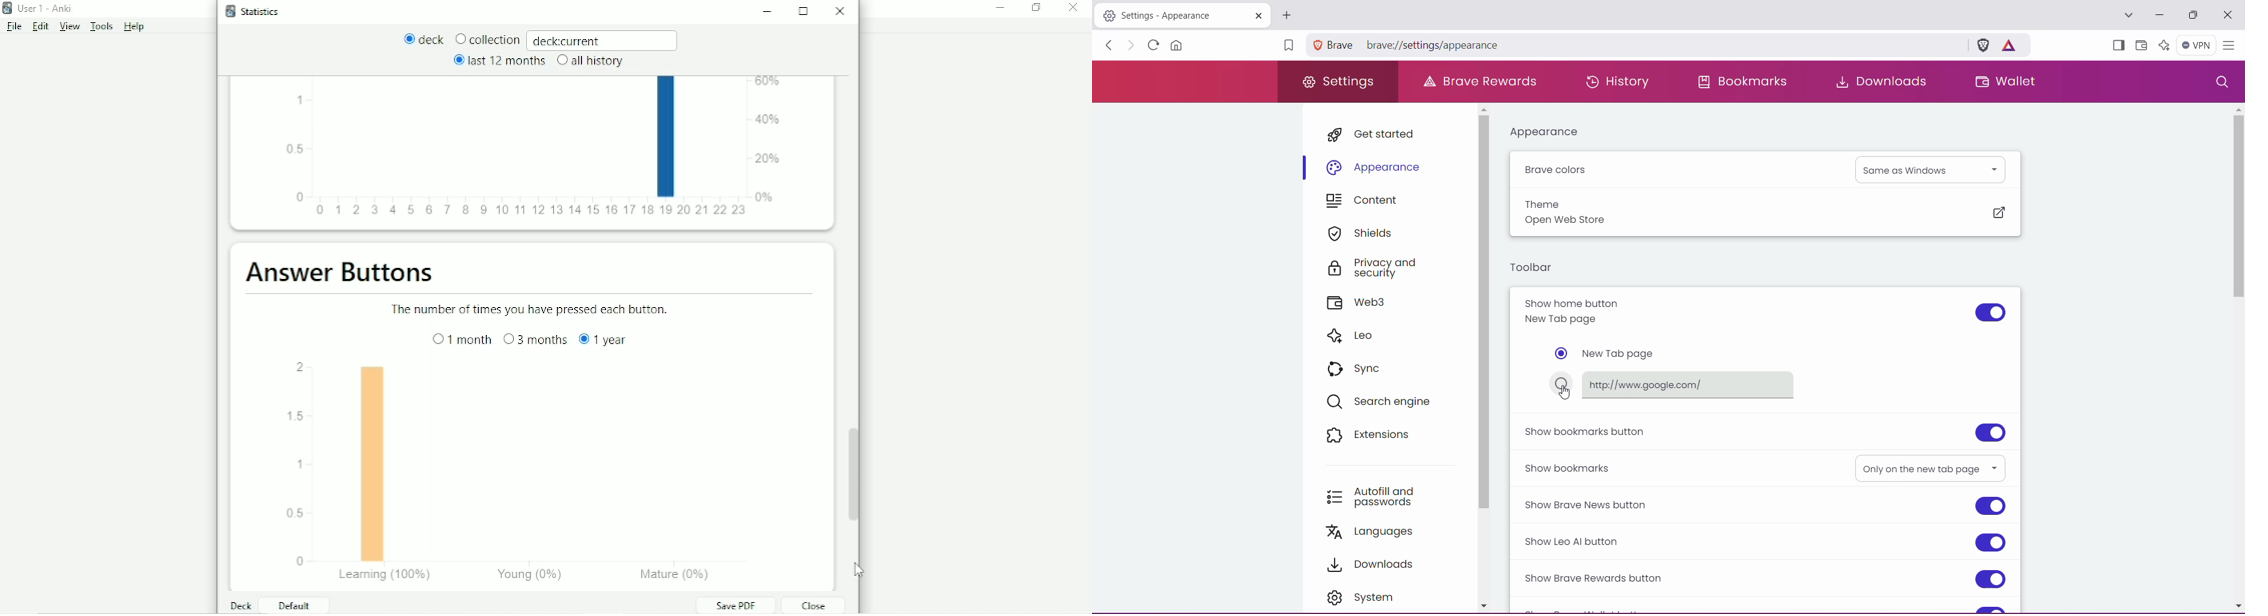 This screenshot has height=616, width=2268. What do you see at coordinates (487, 40) in the screenshot?
I see `Collection` at bounding box center [487, 40].